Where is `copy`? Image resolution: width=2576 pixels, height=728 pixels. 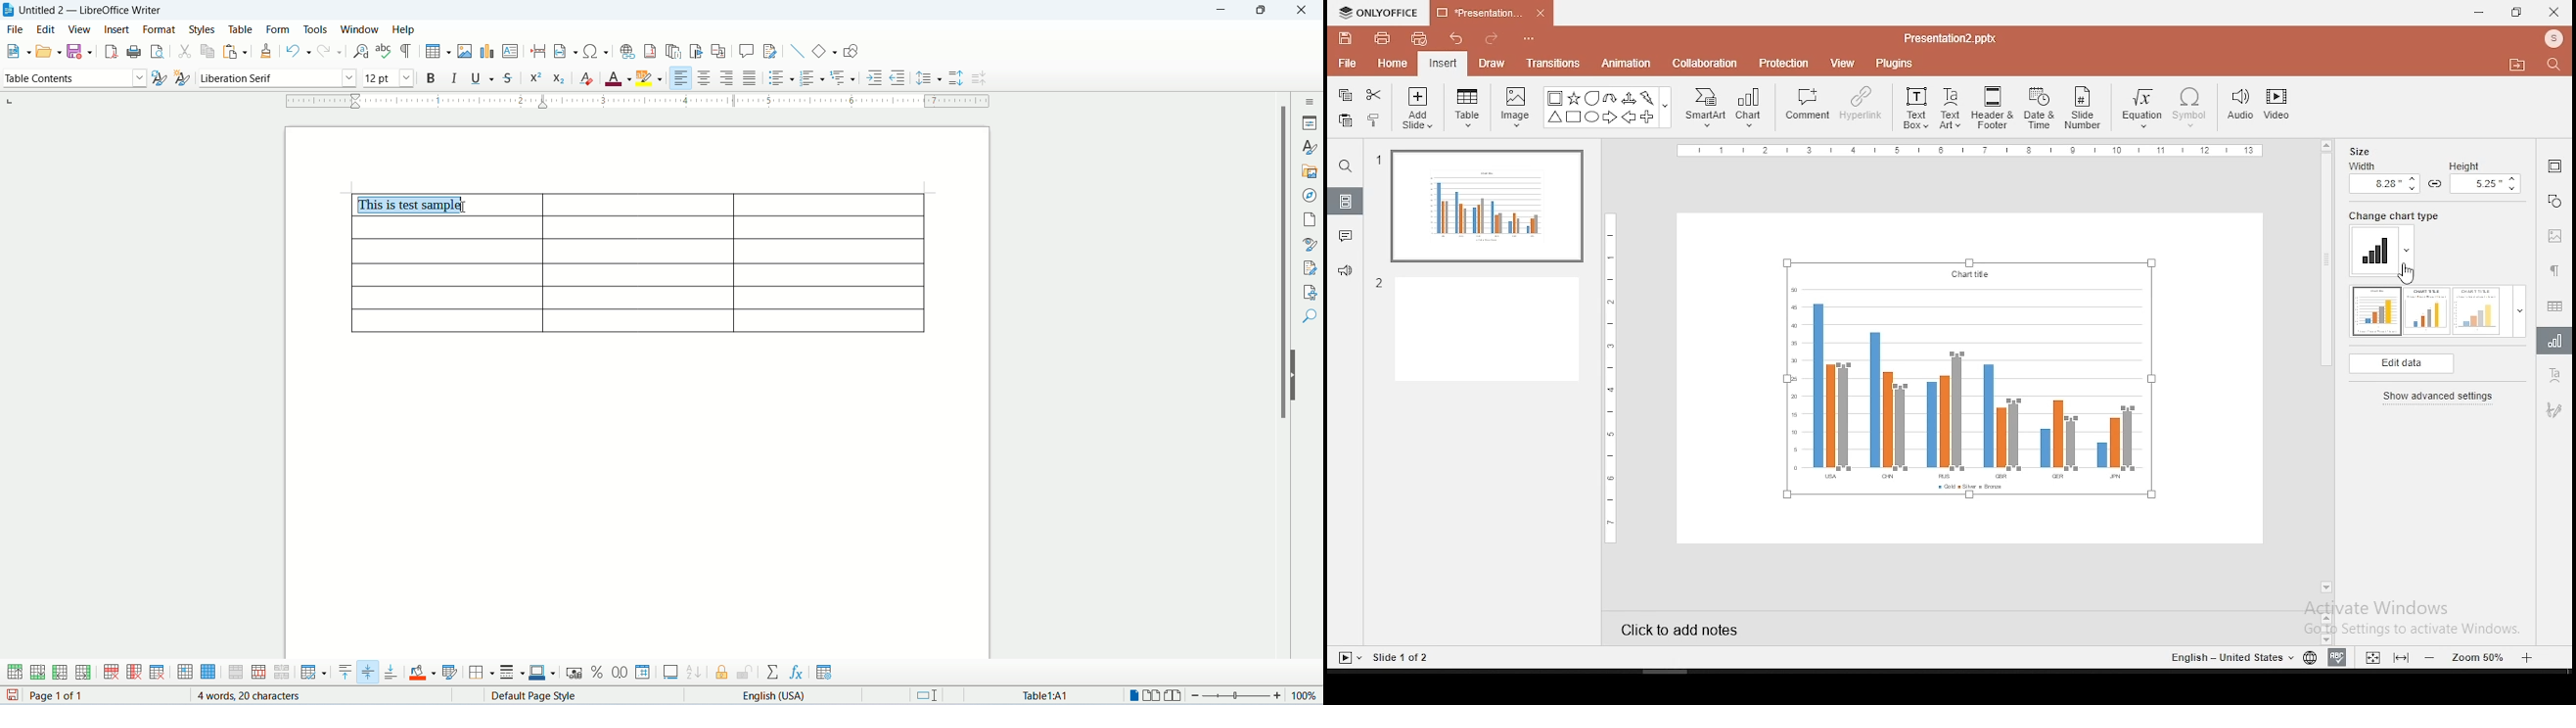 copy is located at coordinates (1346, 95).